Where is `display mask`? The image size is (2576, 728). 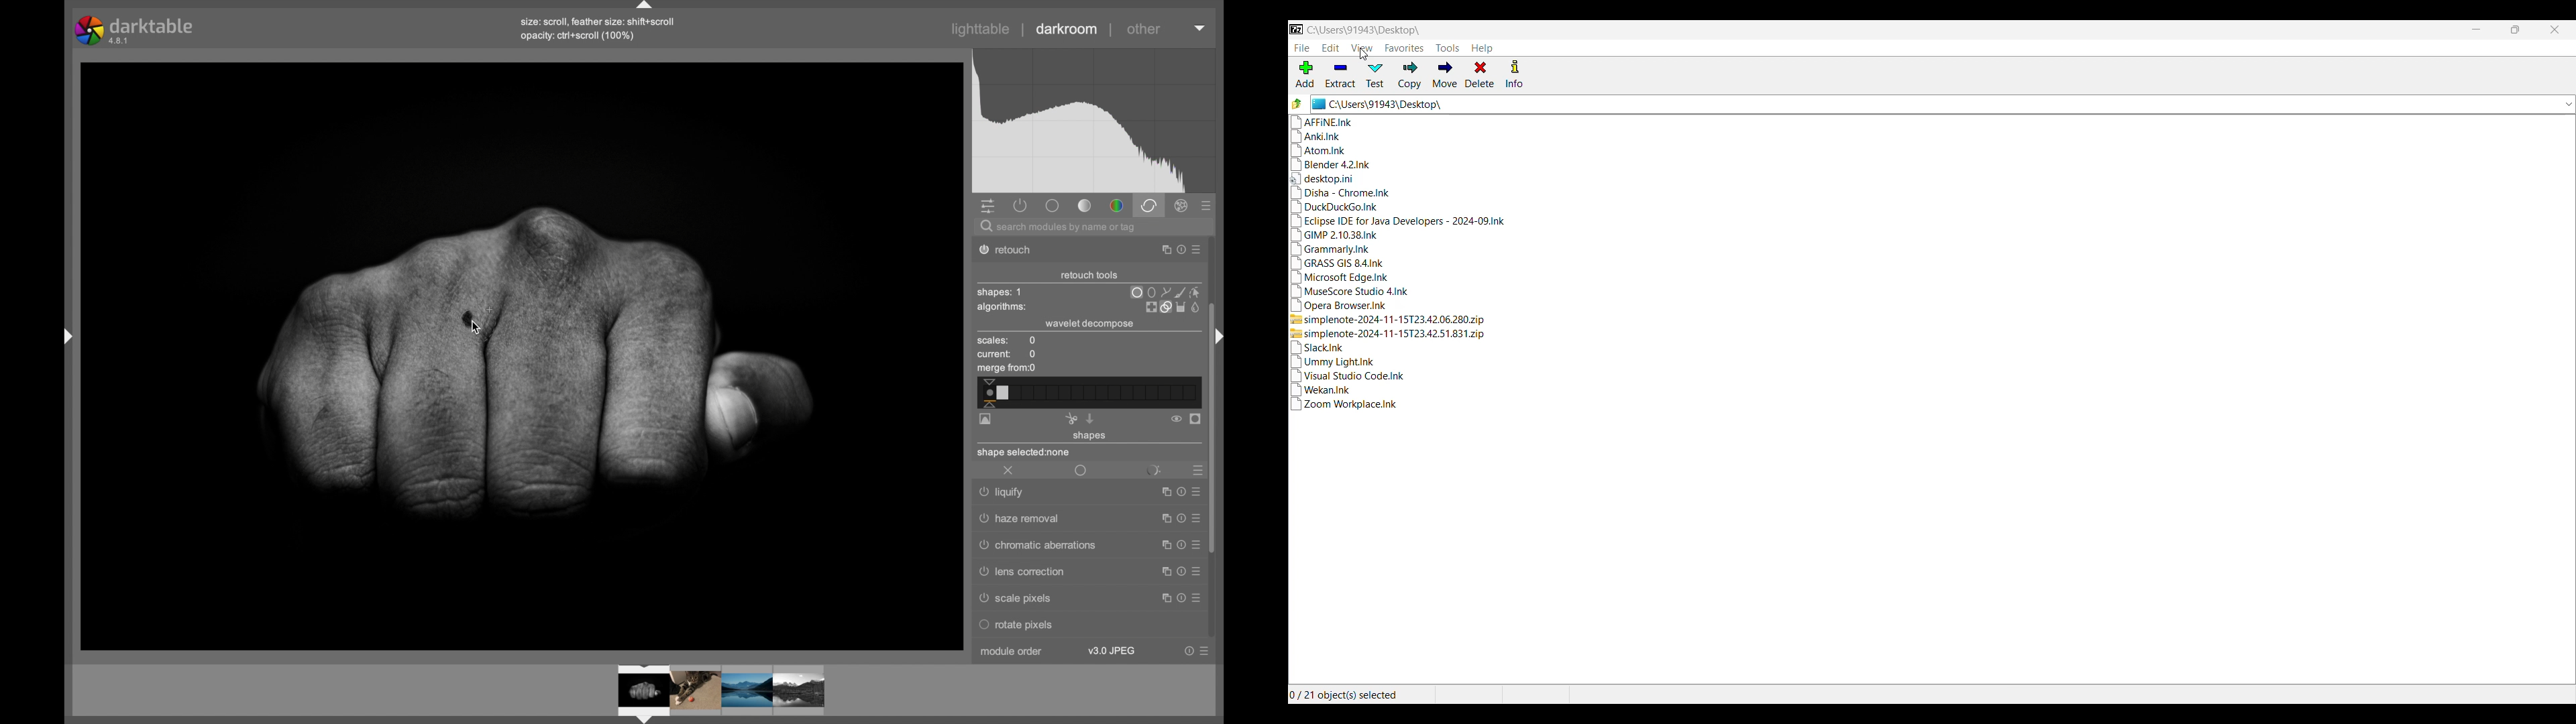
display mask is located at coordinates (1196, 420).